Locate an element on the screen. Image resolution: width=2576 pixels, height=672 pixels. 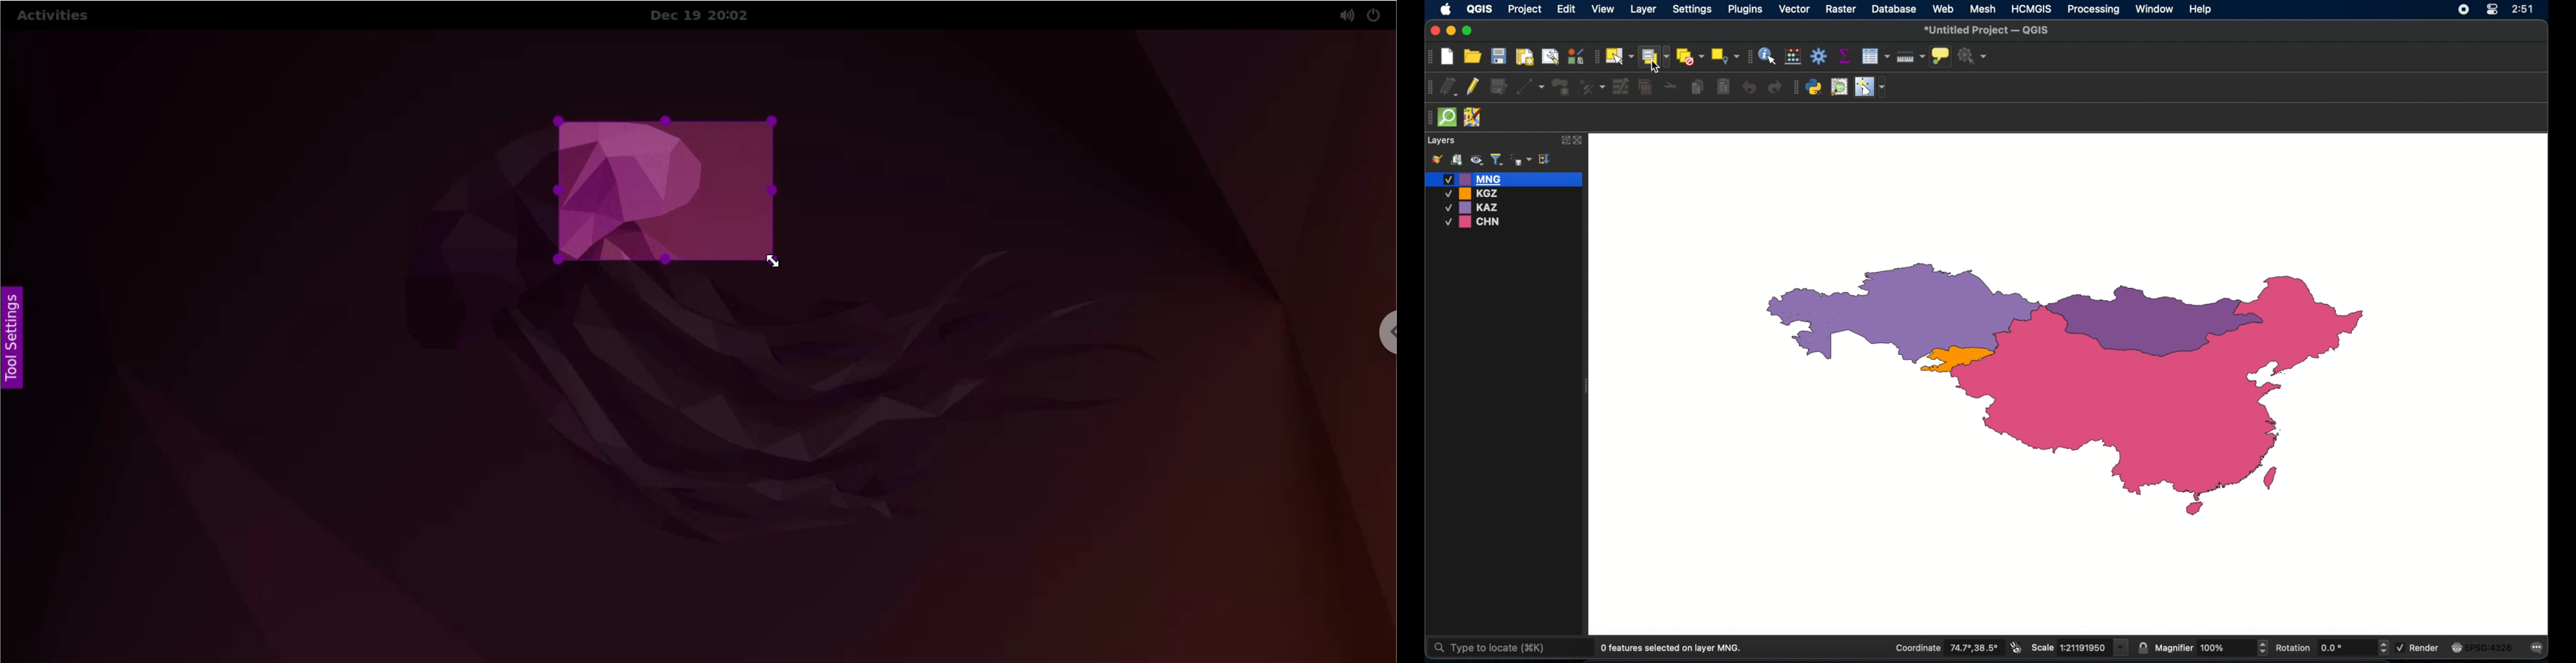
save project is located at coordinates (1498, 56).